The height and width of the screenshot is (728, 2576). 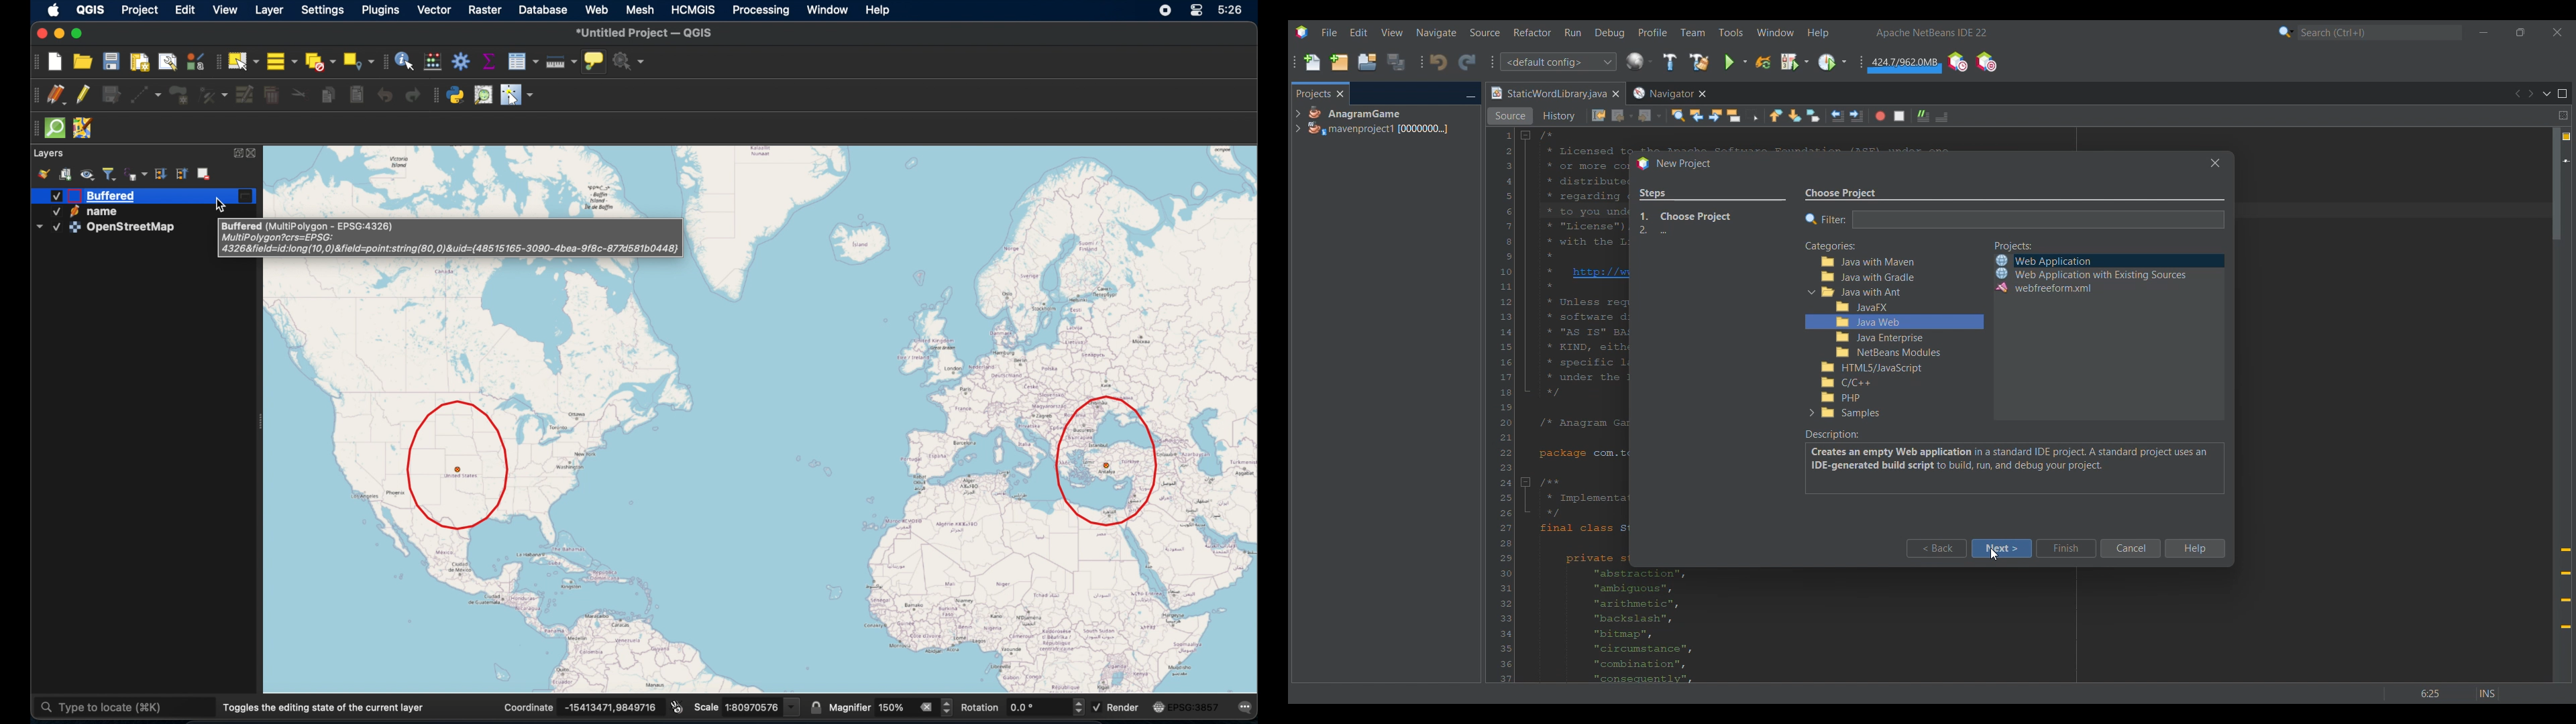 I want to click on open field calculator, so click(x=433, y=60).